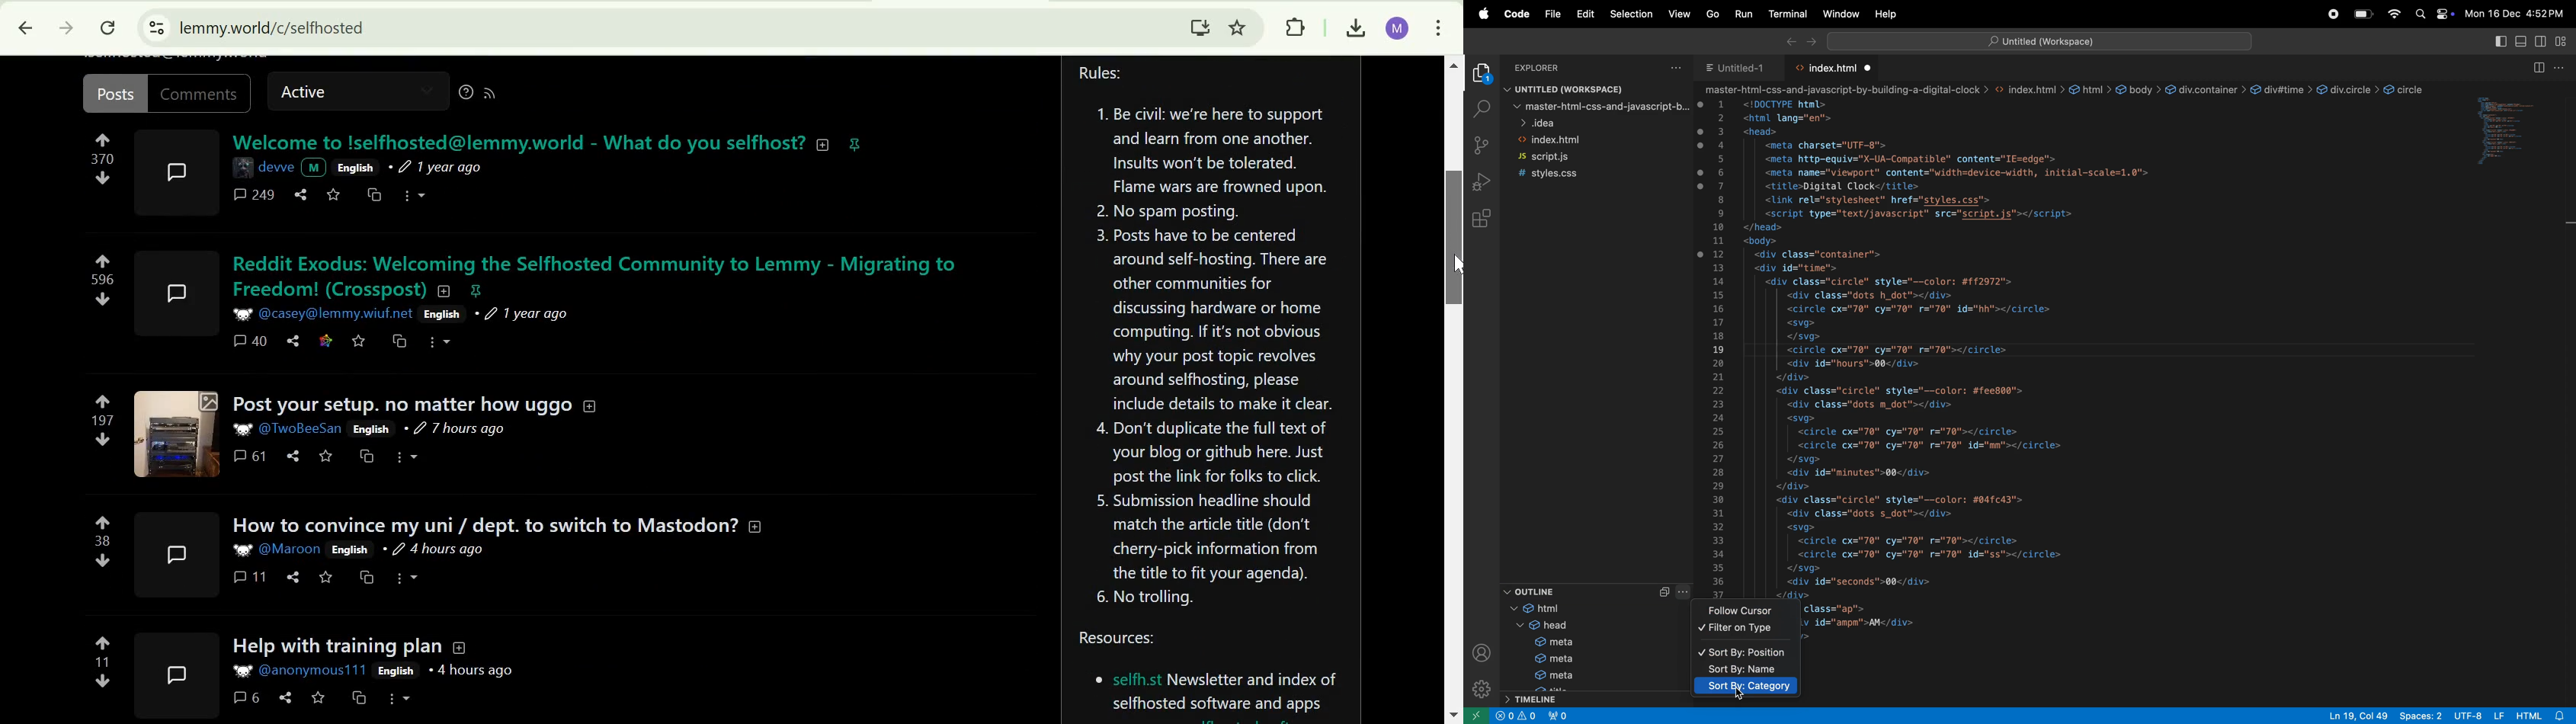 Image resolution: width=2576 pixels, height=728 pixels. I want to click on sort by postion, so click(1746, 653).